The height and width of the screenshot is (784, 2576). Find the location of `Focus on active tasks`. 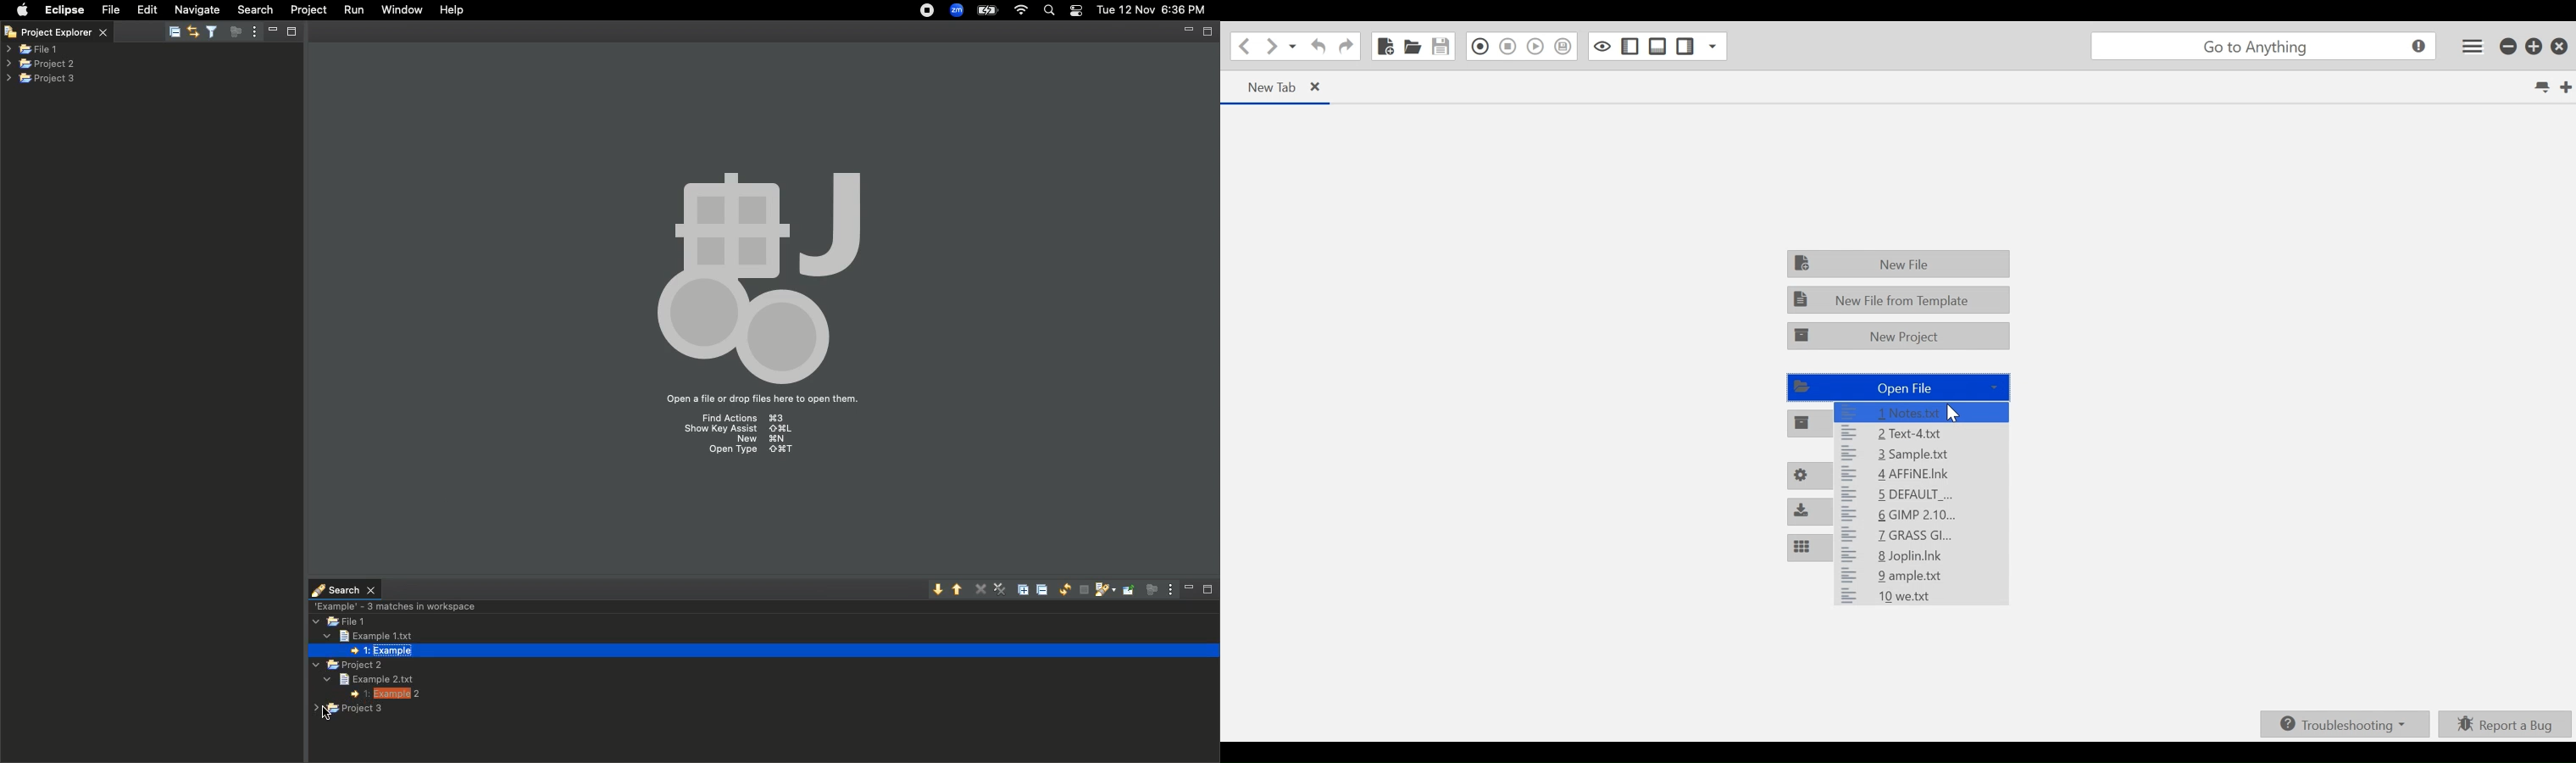

Focus on active tasks is located at coordinates (238, 35).